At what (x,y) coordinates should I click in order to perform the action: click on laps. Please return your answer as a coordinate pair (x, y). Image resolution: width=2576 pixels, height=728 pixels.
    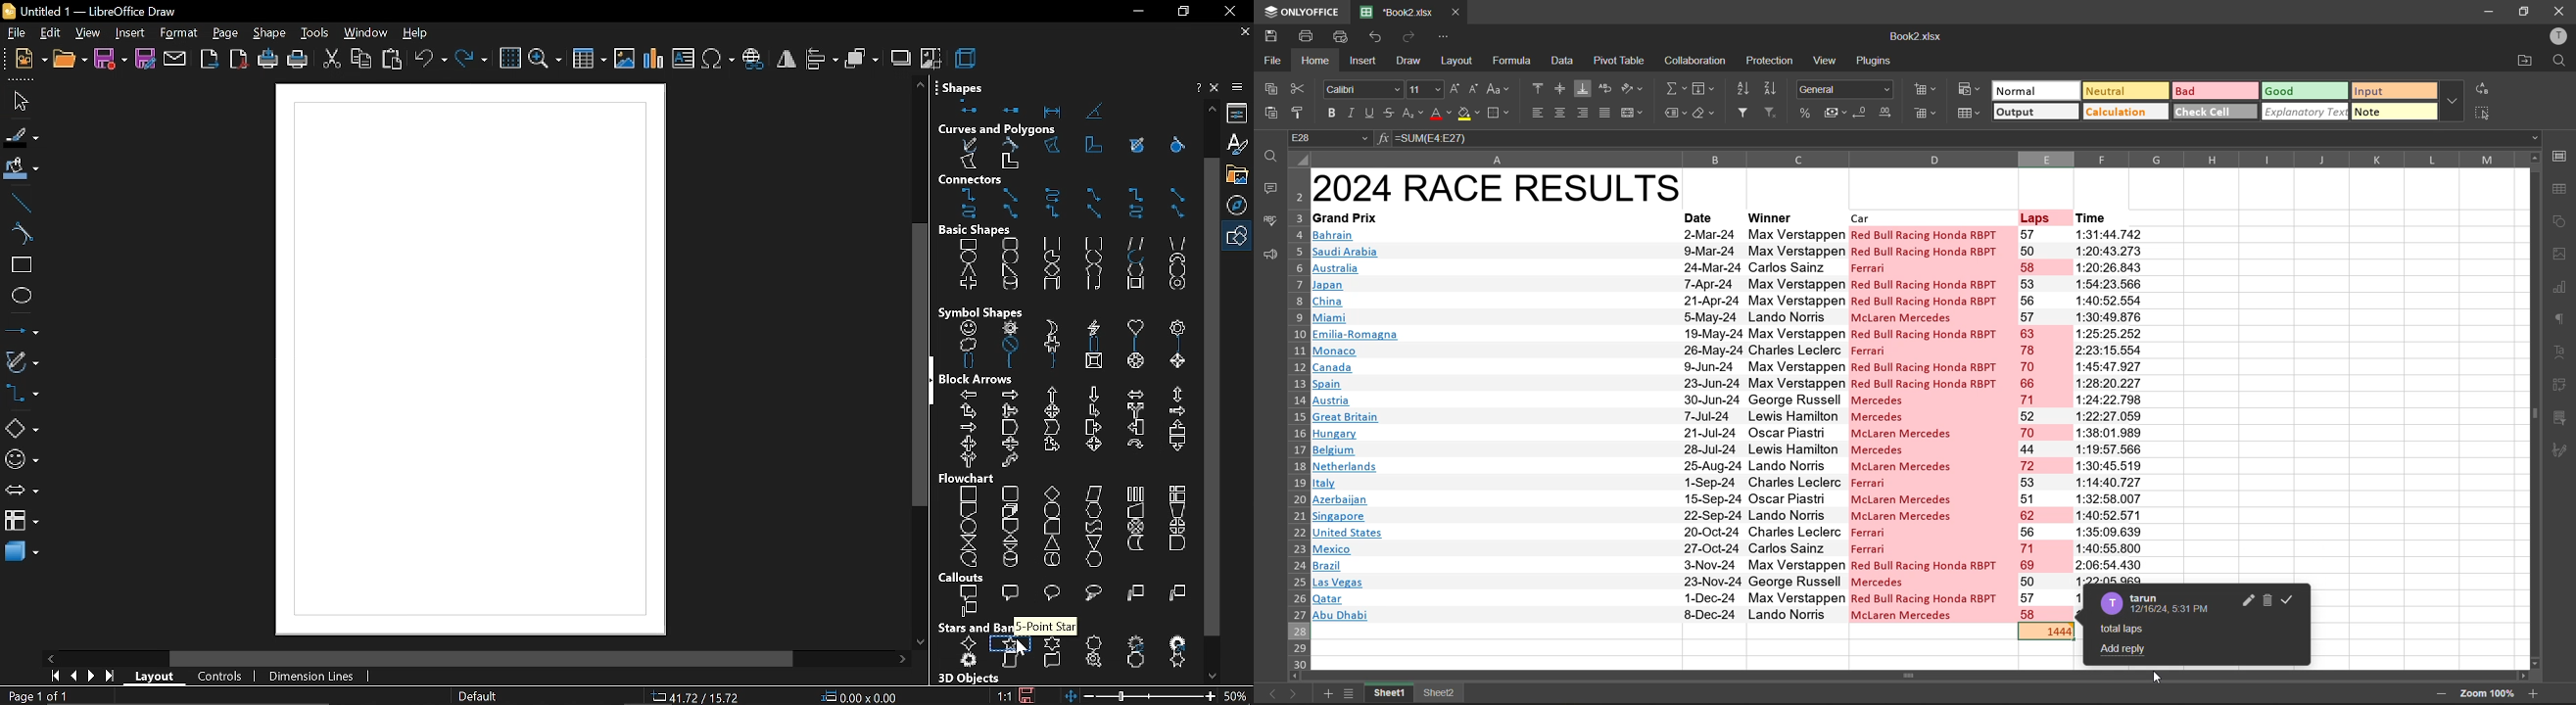
    Looking at the image, I should click on (2038, 217).